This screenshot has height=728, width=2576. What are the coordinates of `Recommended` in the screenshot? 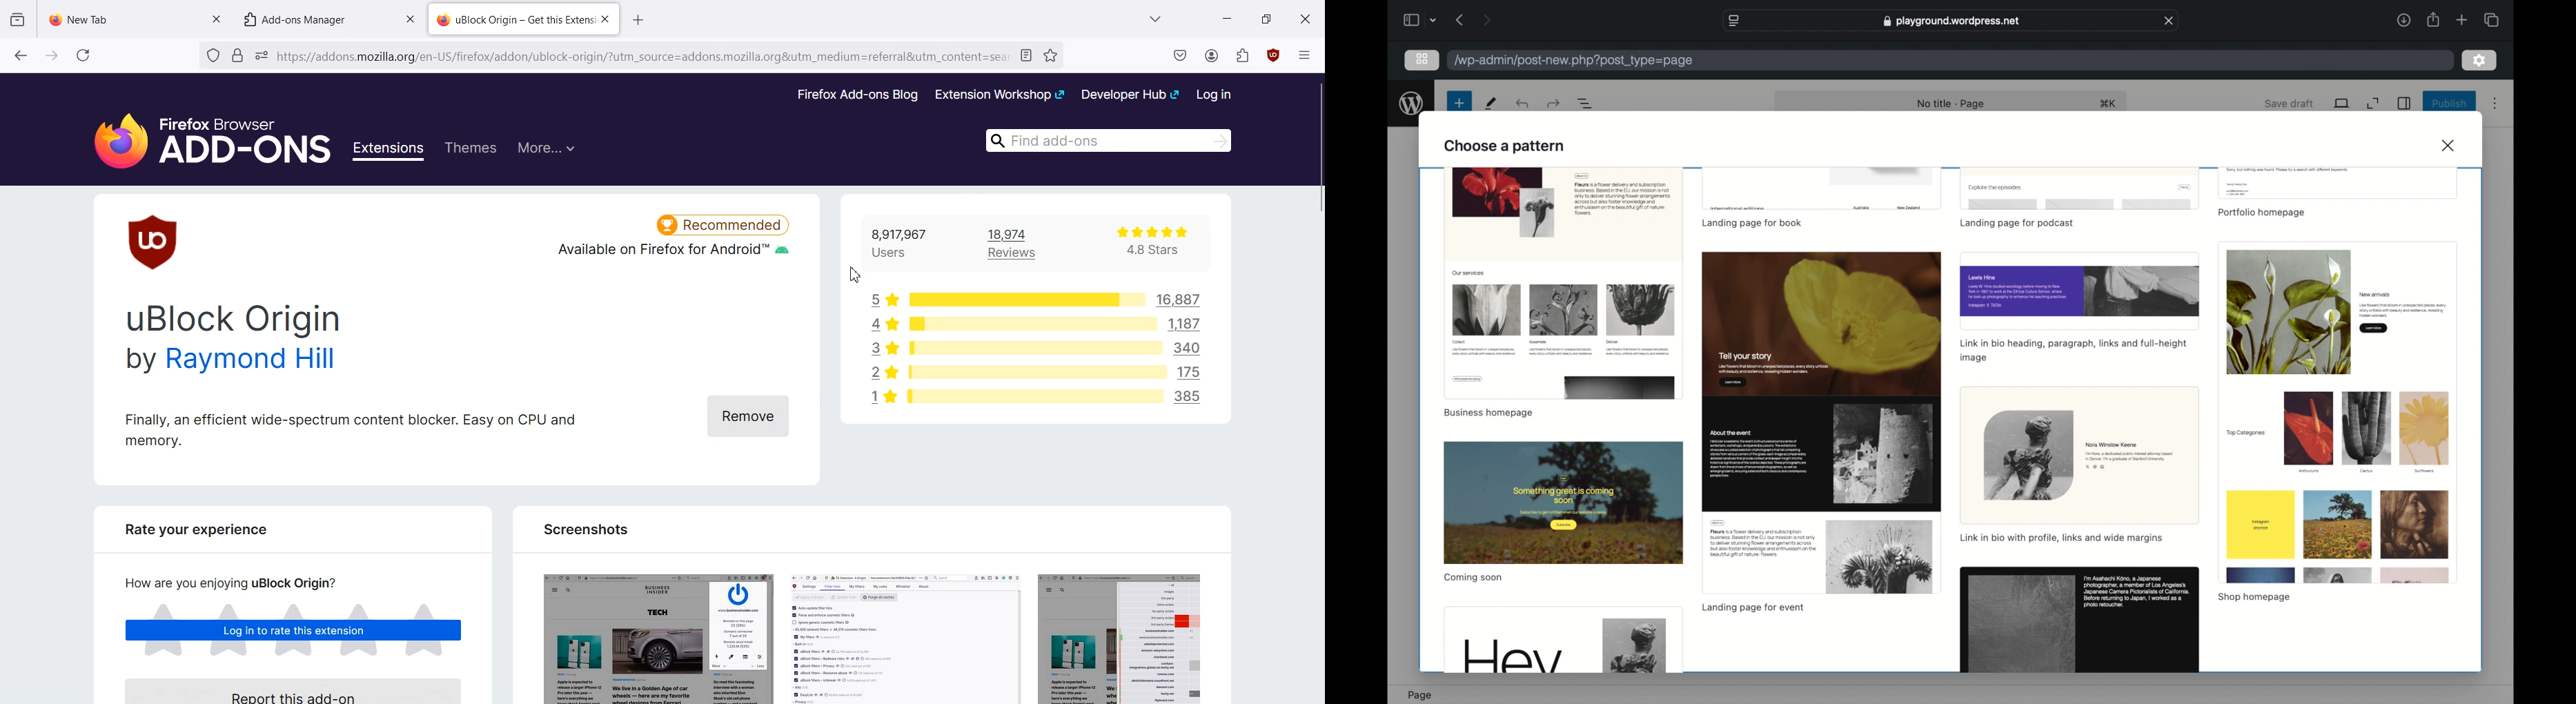 It's located at (723, 222).